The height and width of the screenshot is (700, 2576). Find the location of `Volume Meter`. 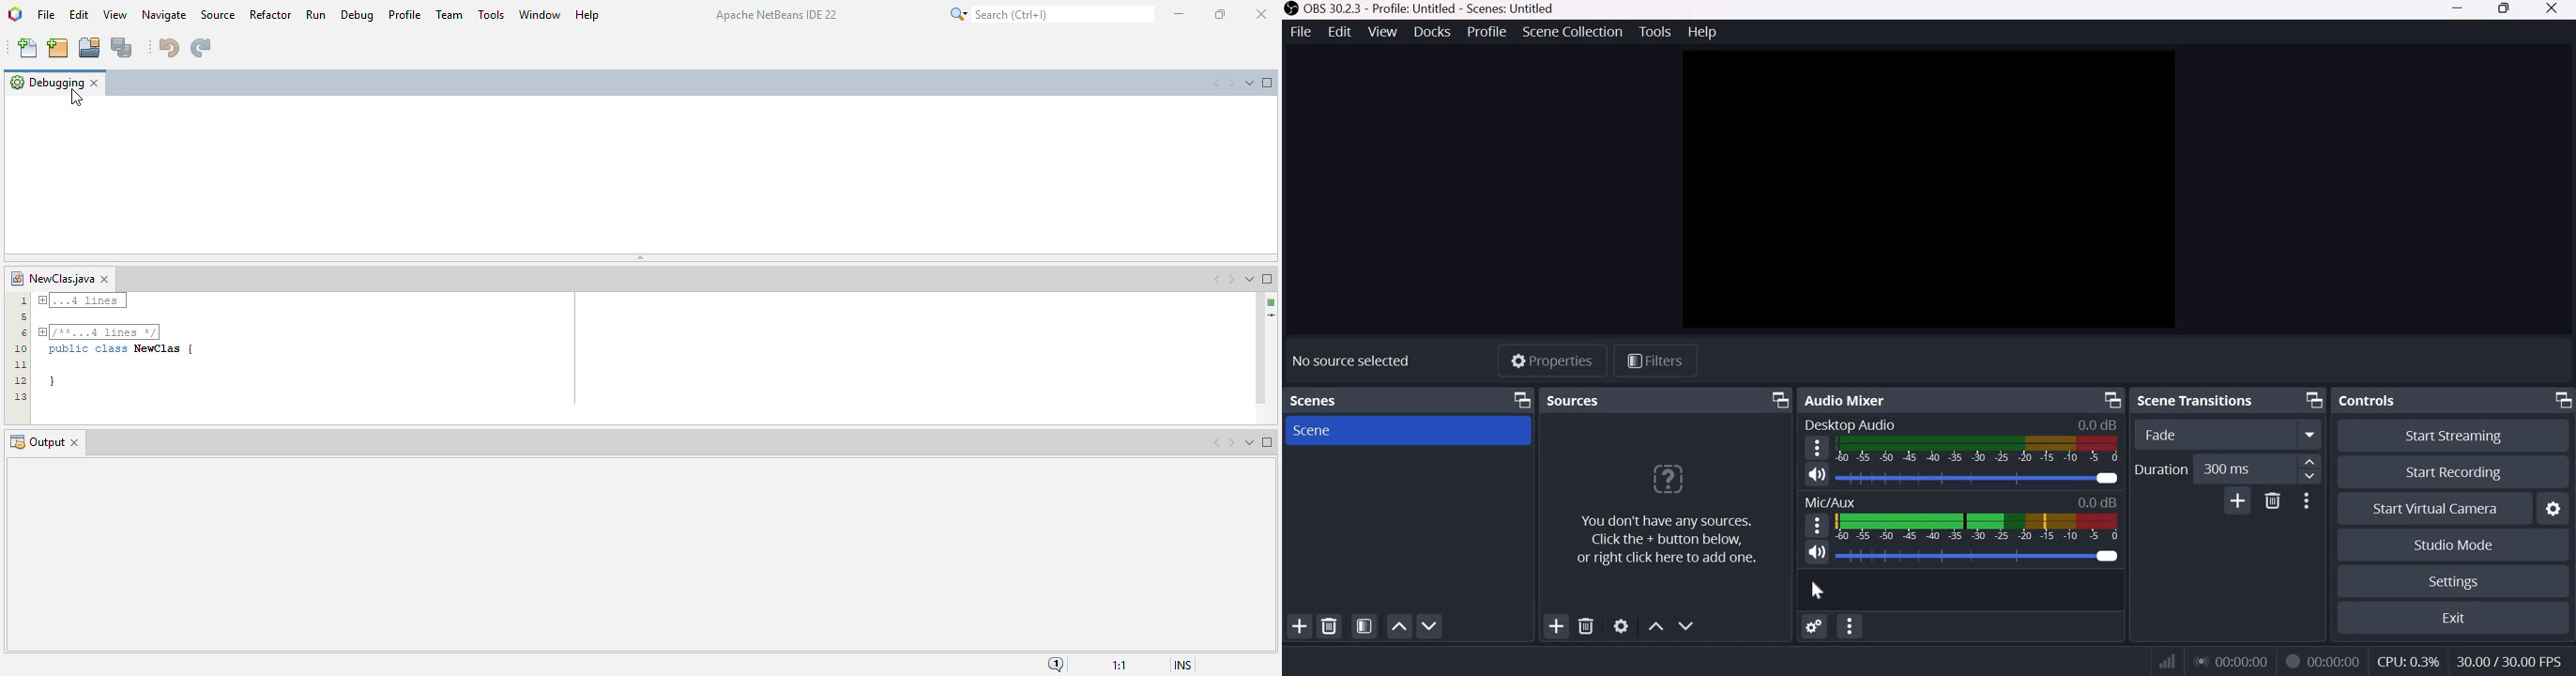

Volume Meter is located at coordinates (1978, 526).